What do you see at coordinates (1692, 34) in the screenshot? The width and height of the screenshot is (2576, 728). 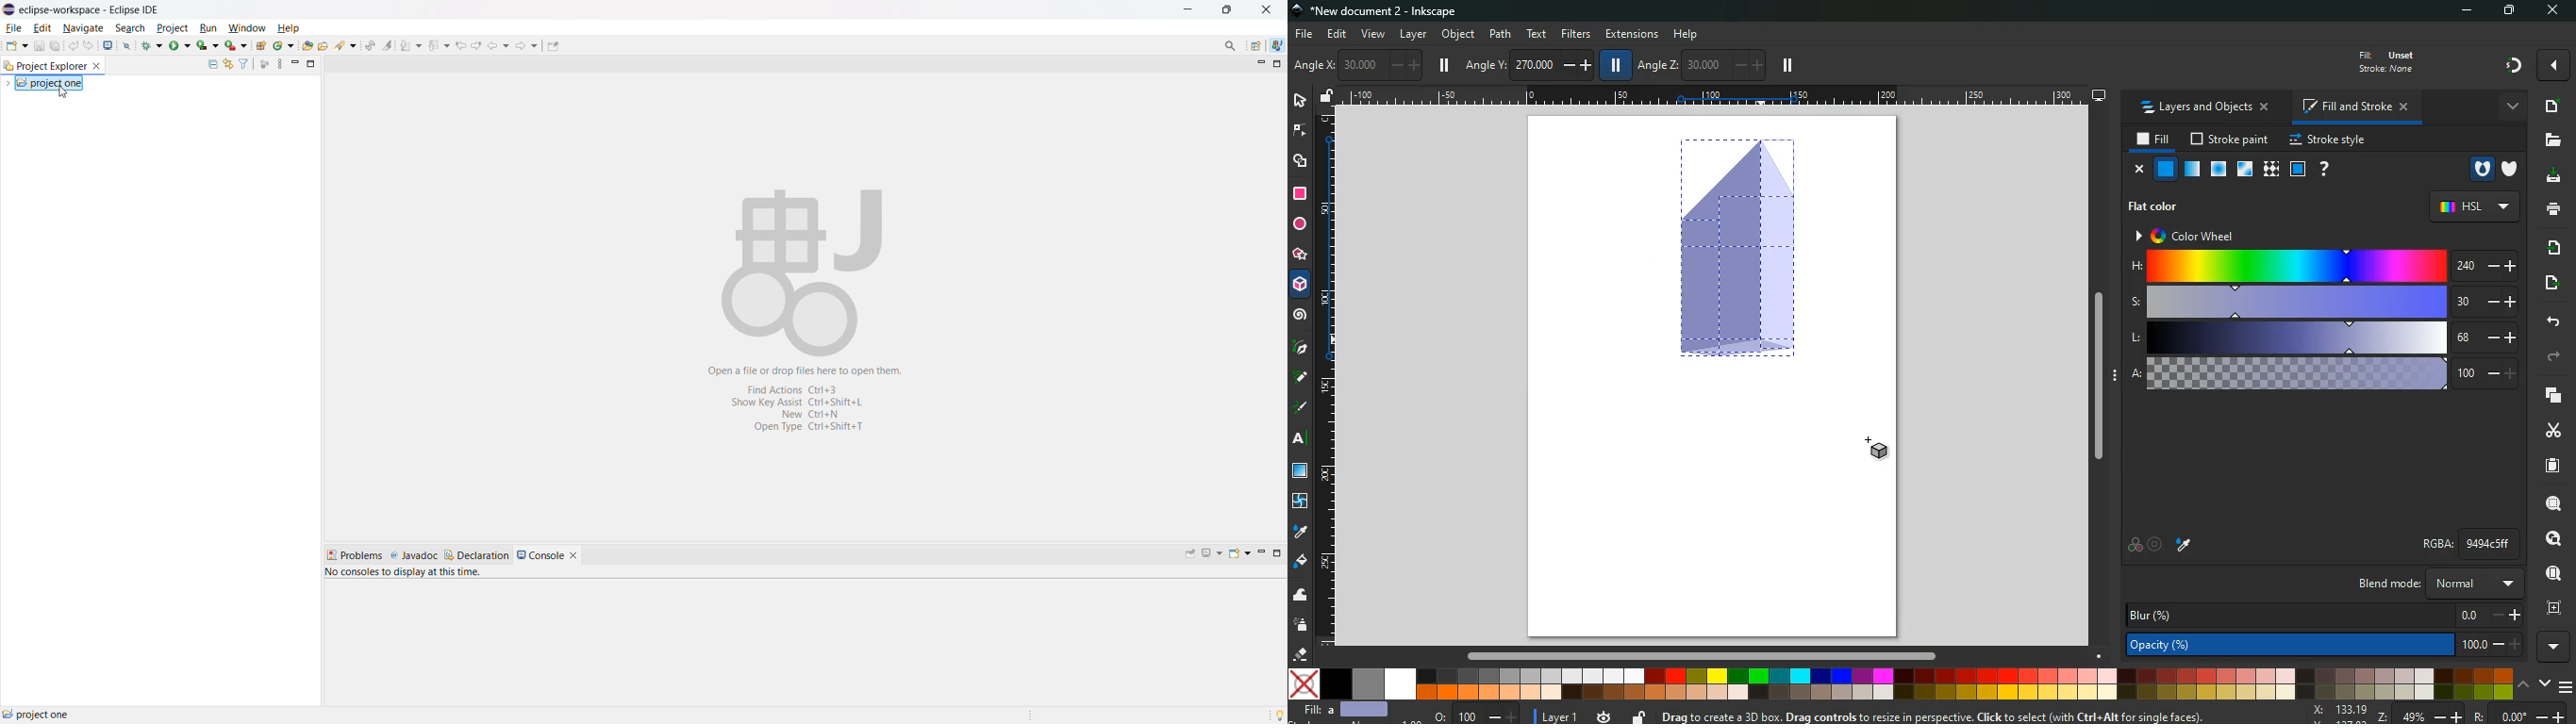 I see `help` at bounding box center [1692, 34].